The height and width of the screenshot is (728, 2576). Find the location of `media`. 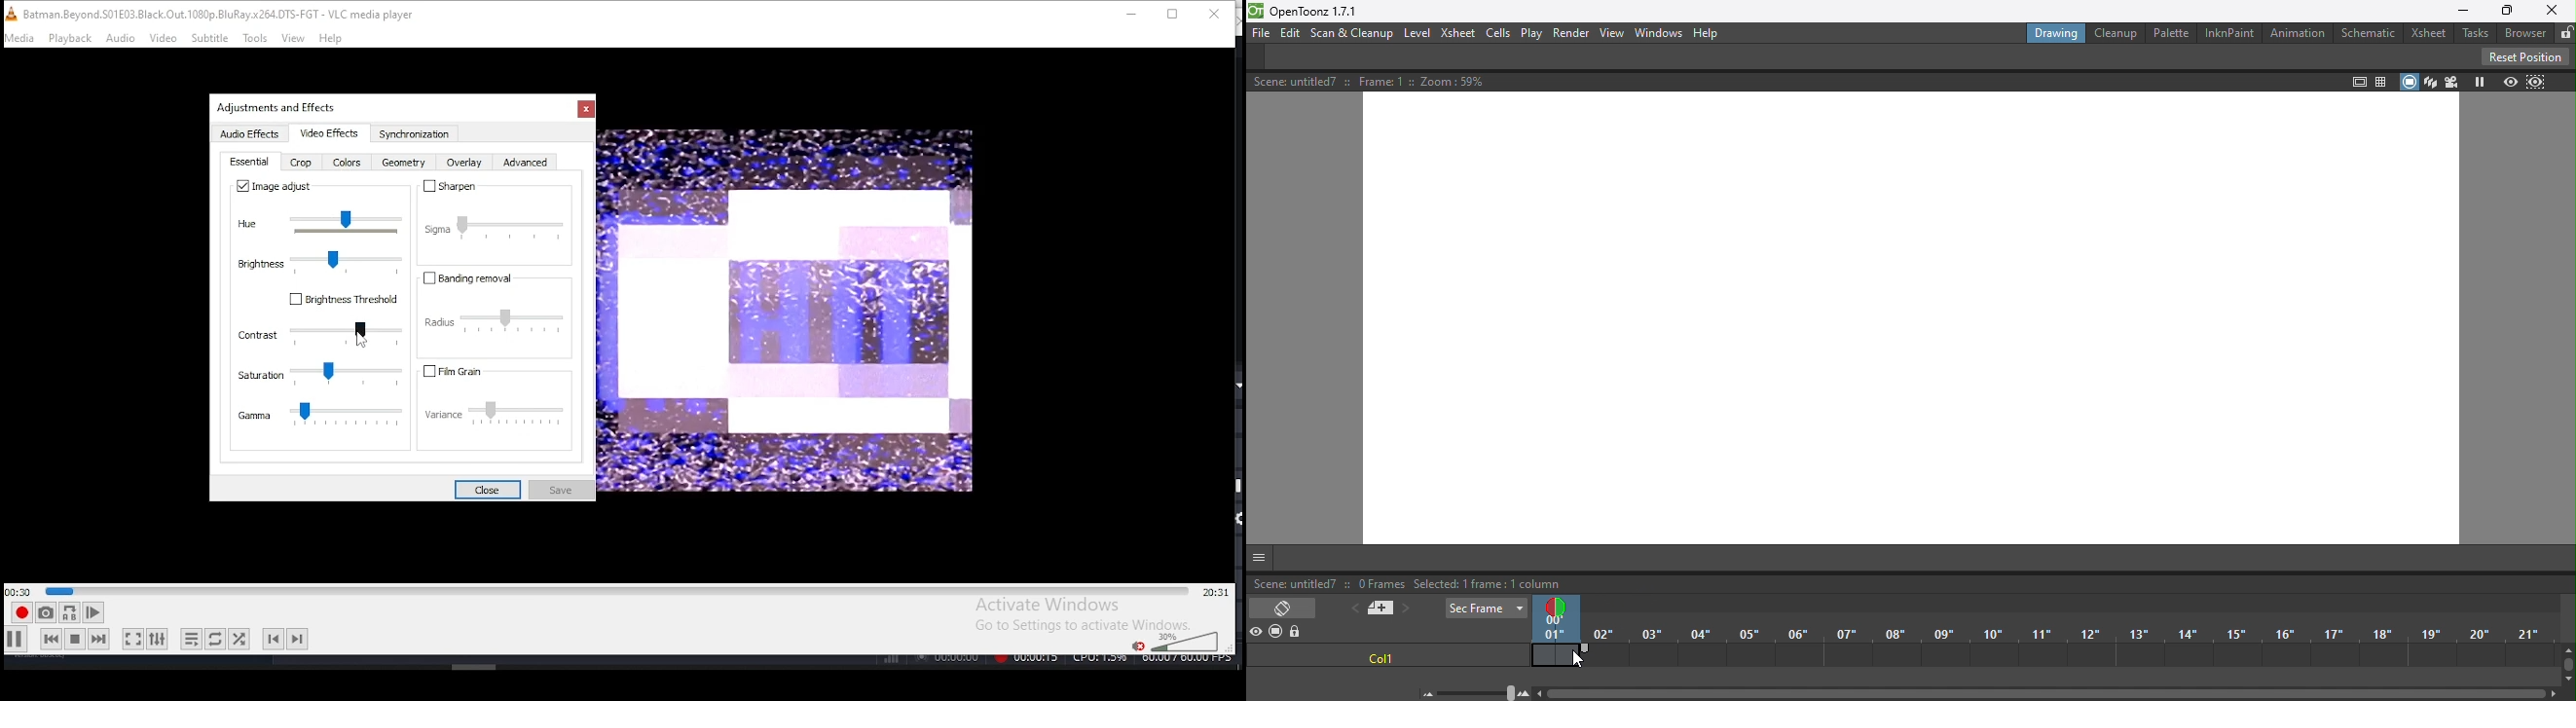

media is located at coordinates (20, 38).